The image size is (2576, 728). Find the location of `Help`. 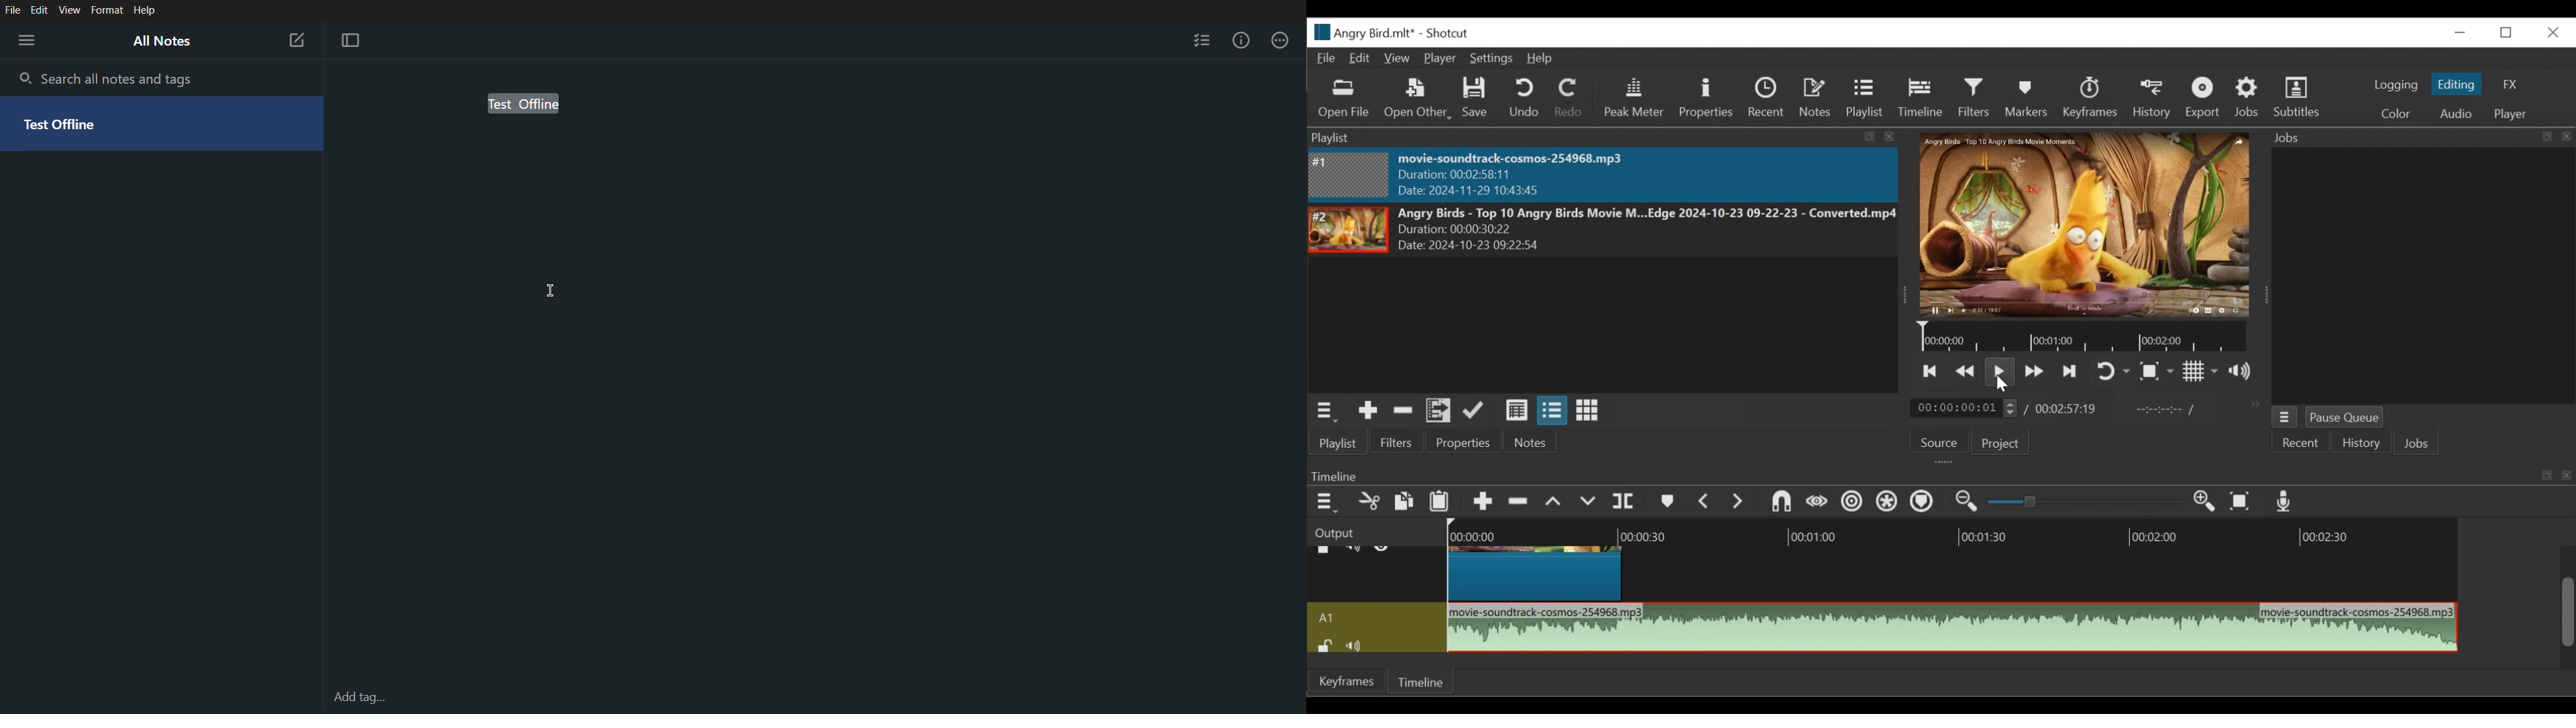

Help is located at coordinates (145, 10).